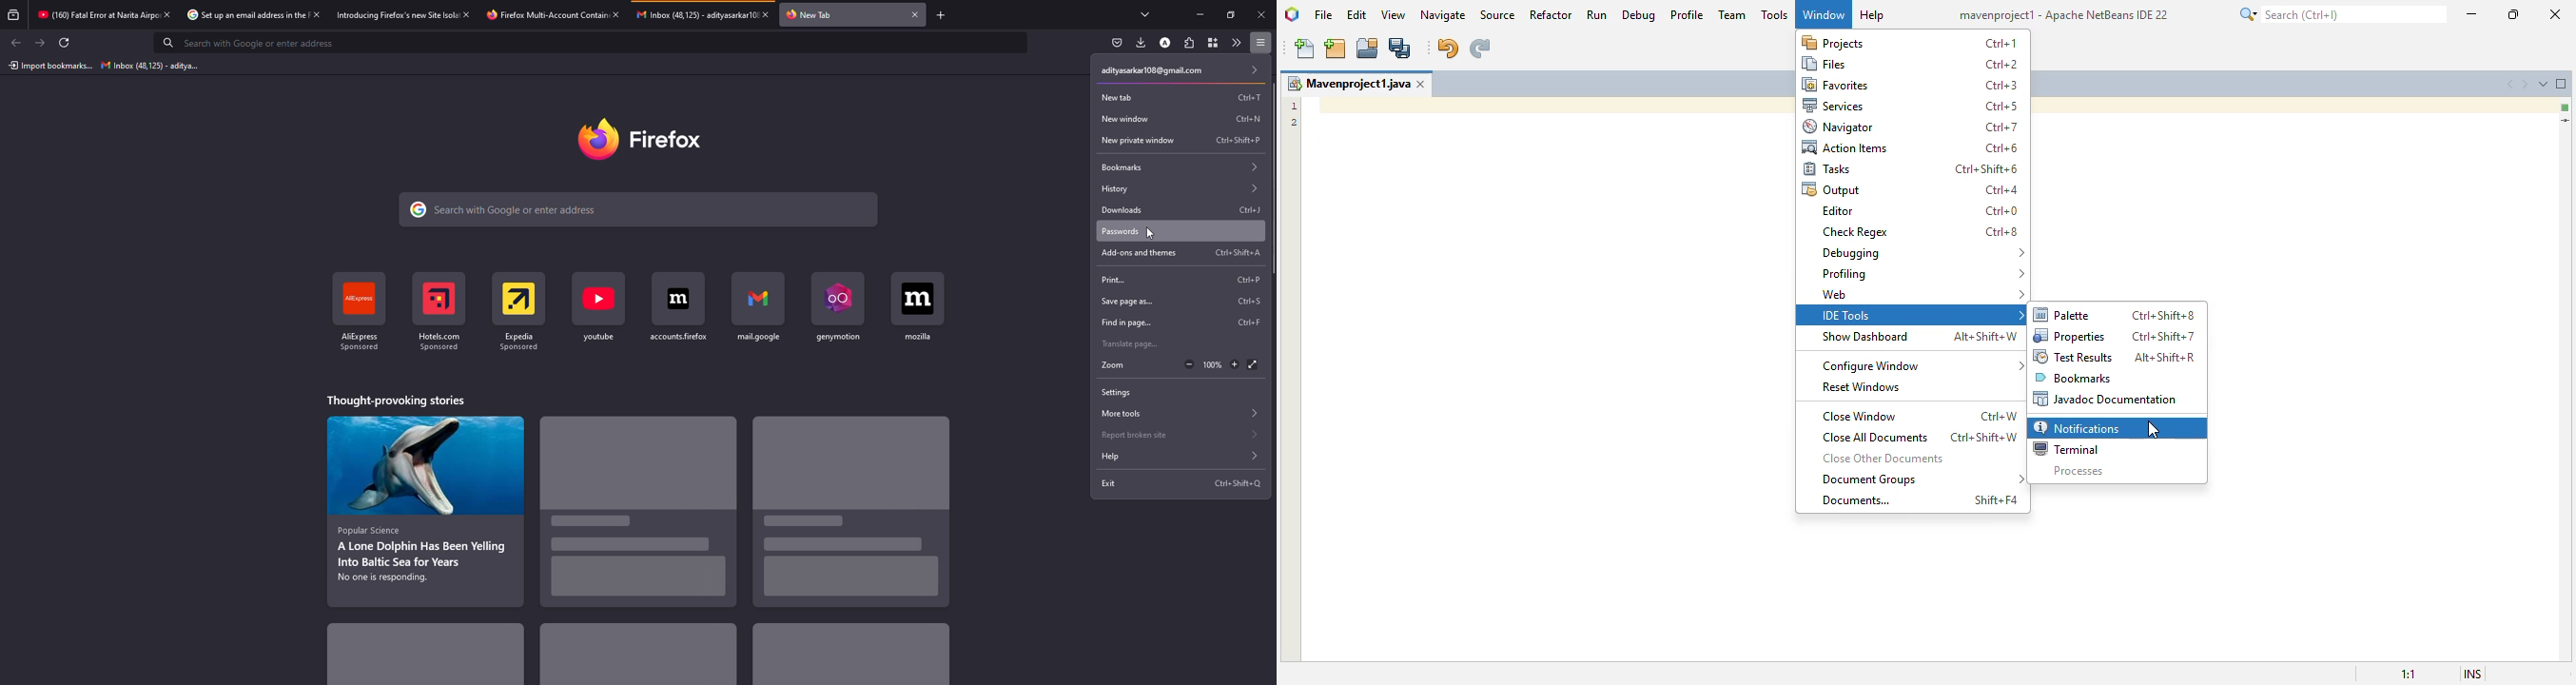 Image resolution: width=2576 pixels, height=700 pixels. What do you see at coordinates (1261, 14) in the screenshot?
I see `close` at bounding box center [1261, 14].